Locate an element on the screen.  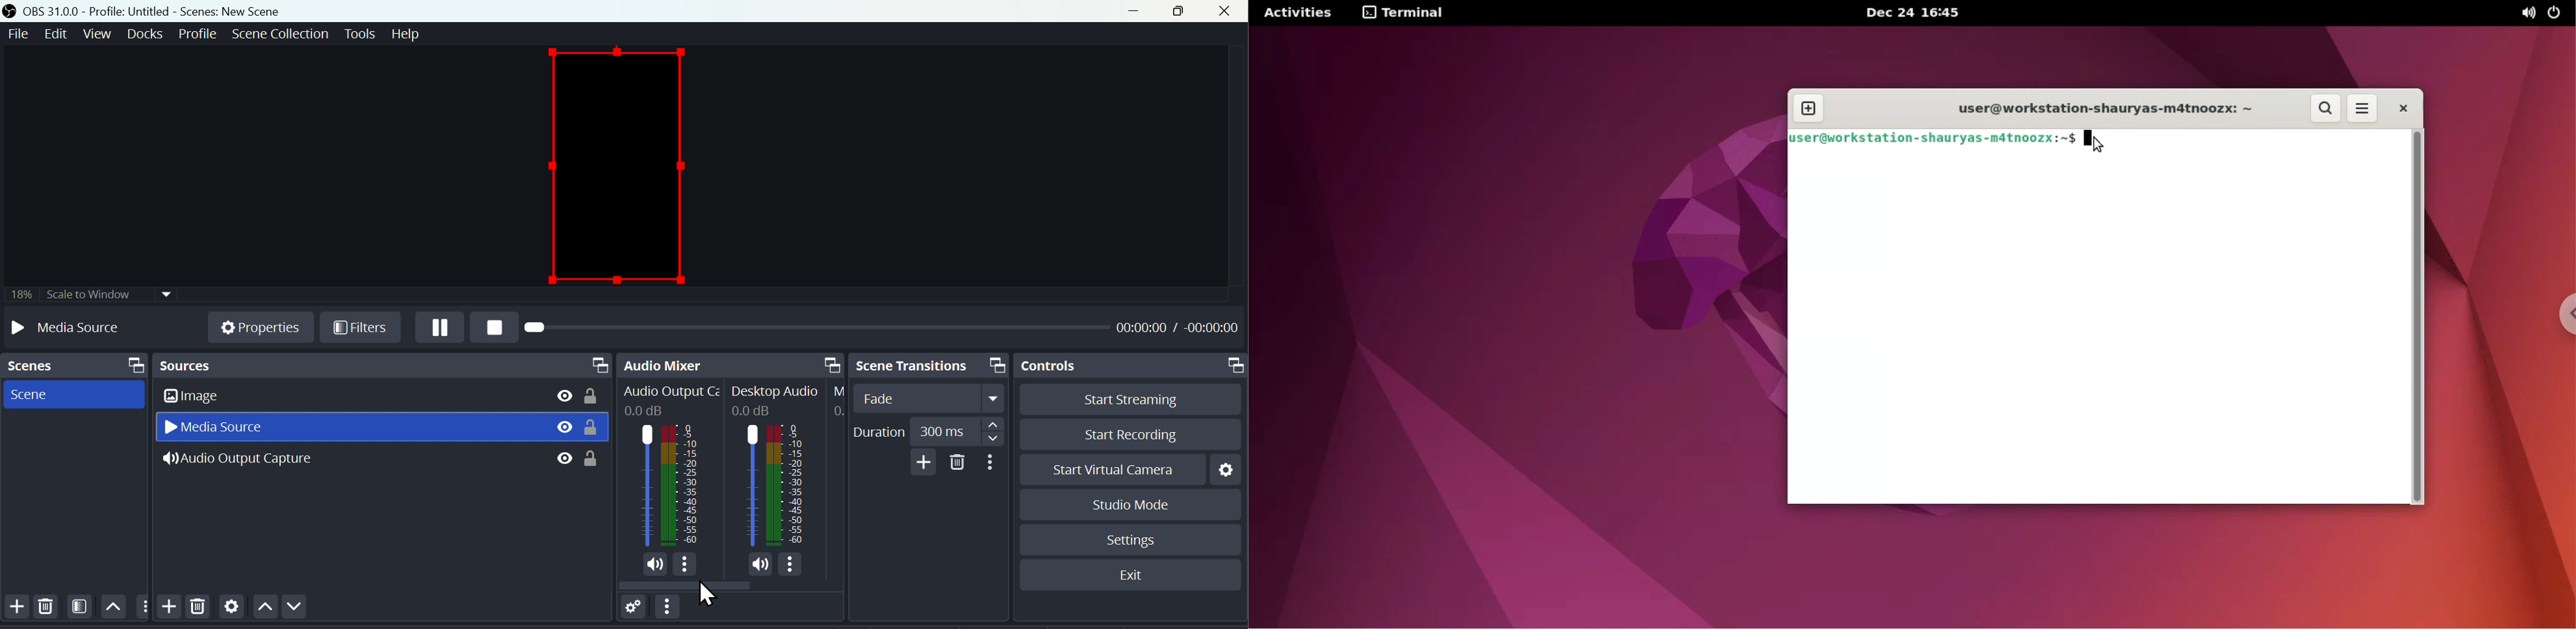
More options is located at coordinates (992, 462).